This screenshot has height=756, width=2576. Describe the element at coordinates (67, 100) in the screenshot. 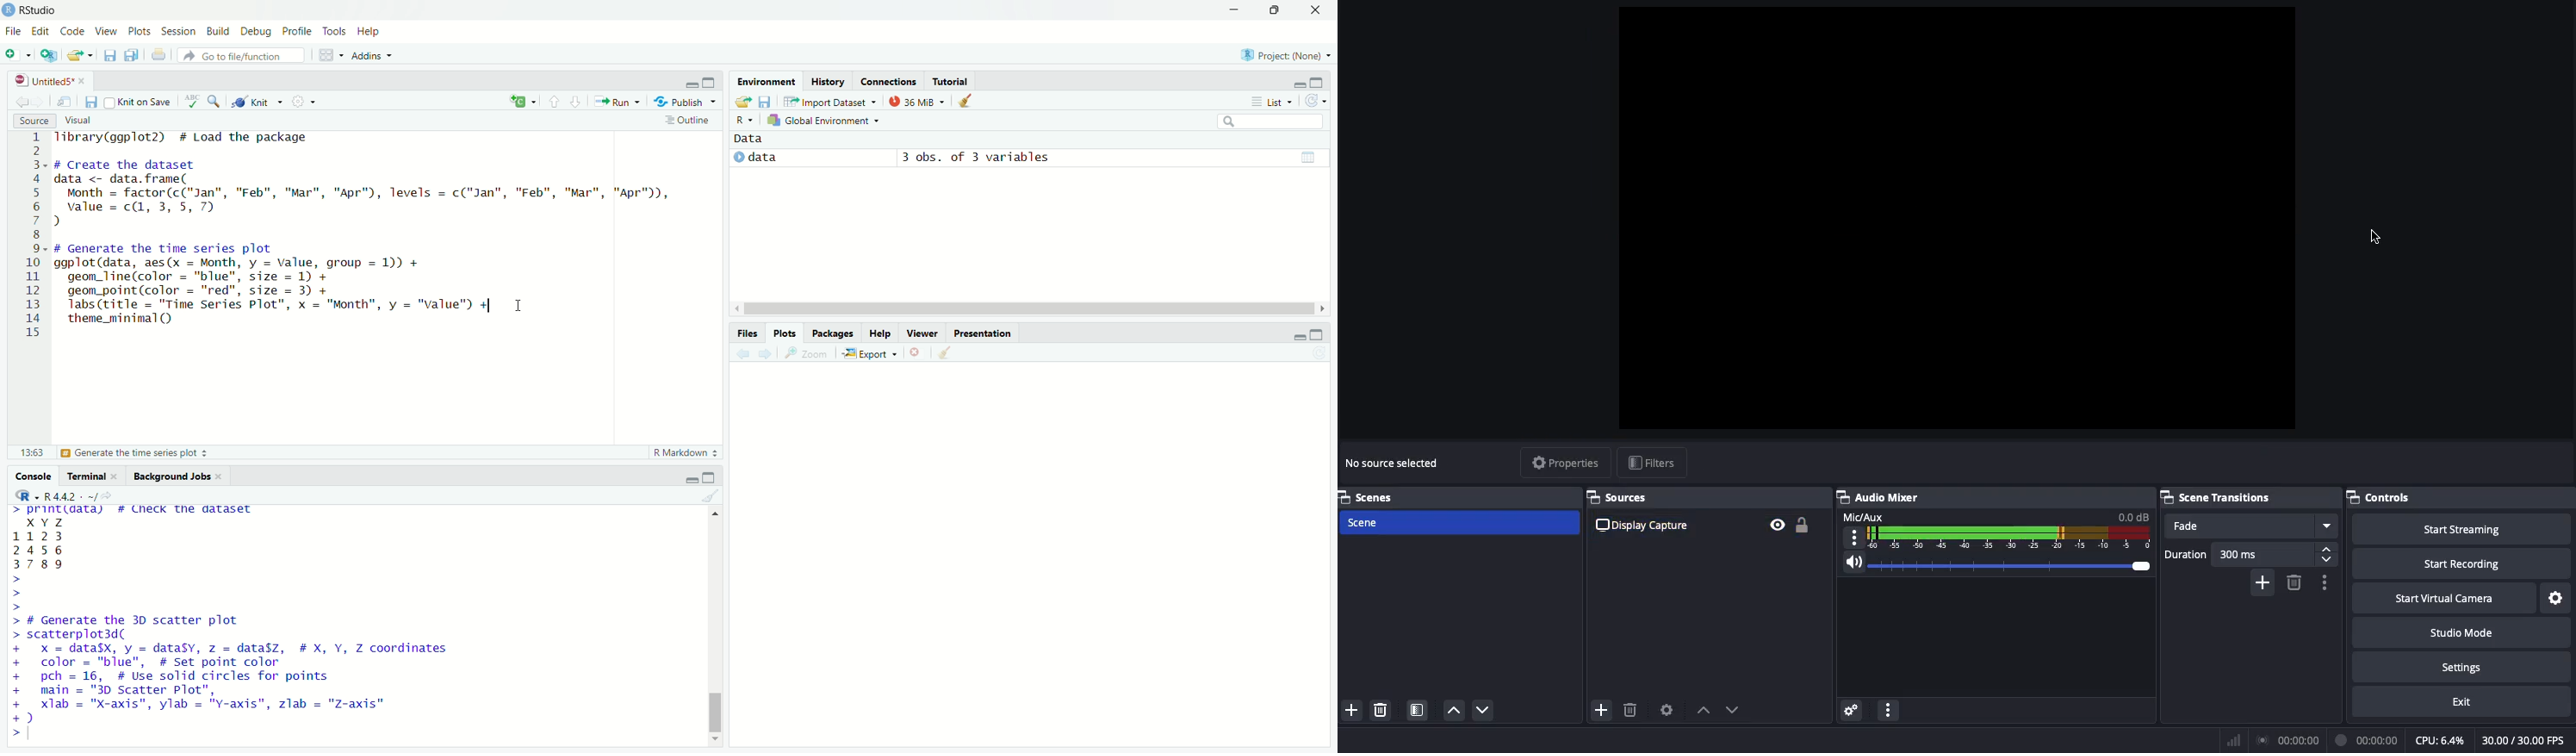

I see `show in new window` at that location.